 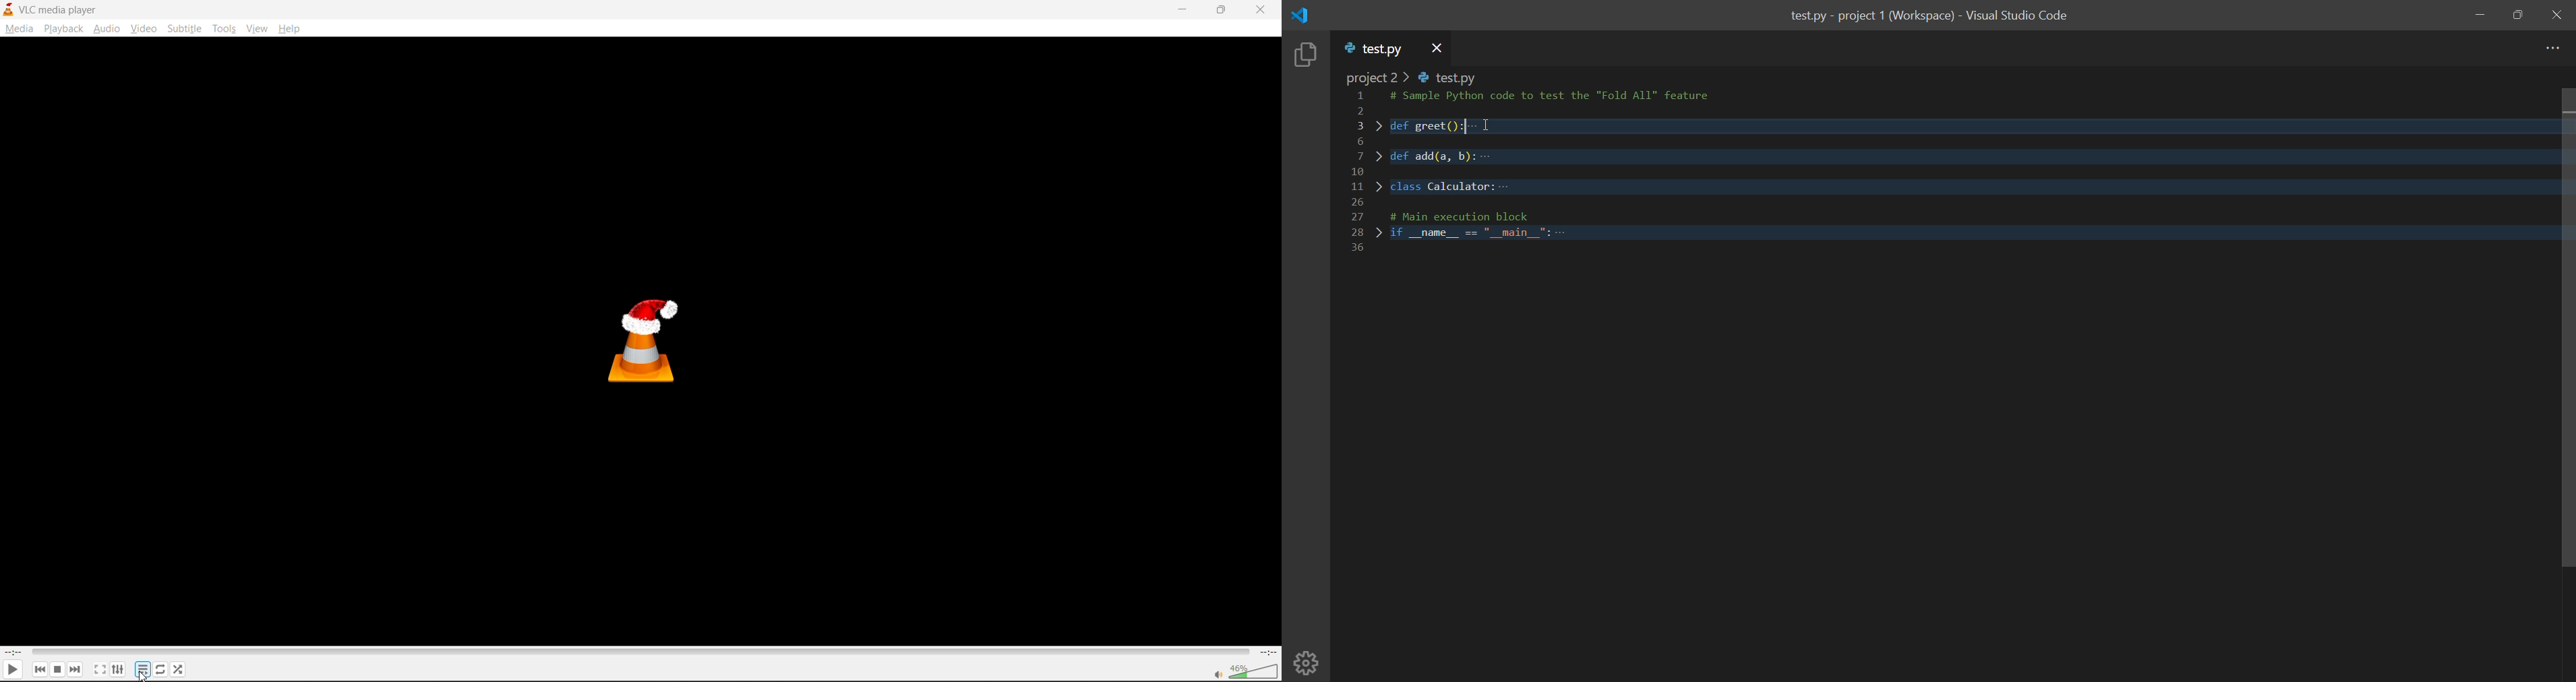 What do you see at coordinates (15, 669) in the screenshot?
I see `play` at bounding box center [15, 669].